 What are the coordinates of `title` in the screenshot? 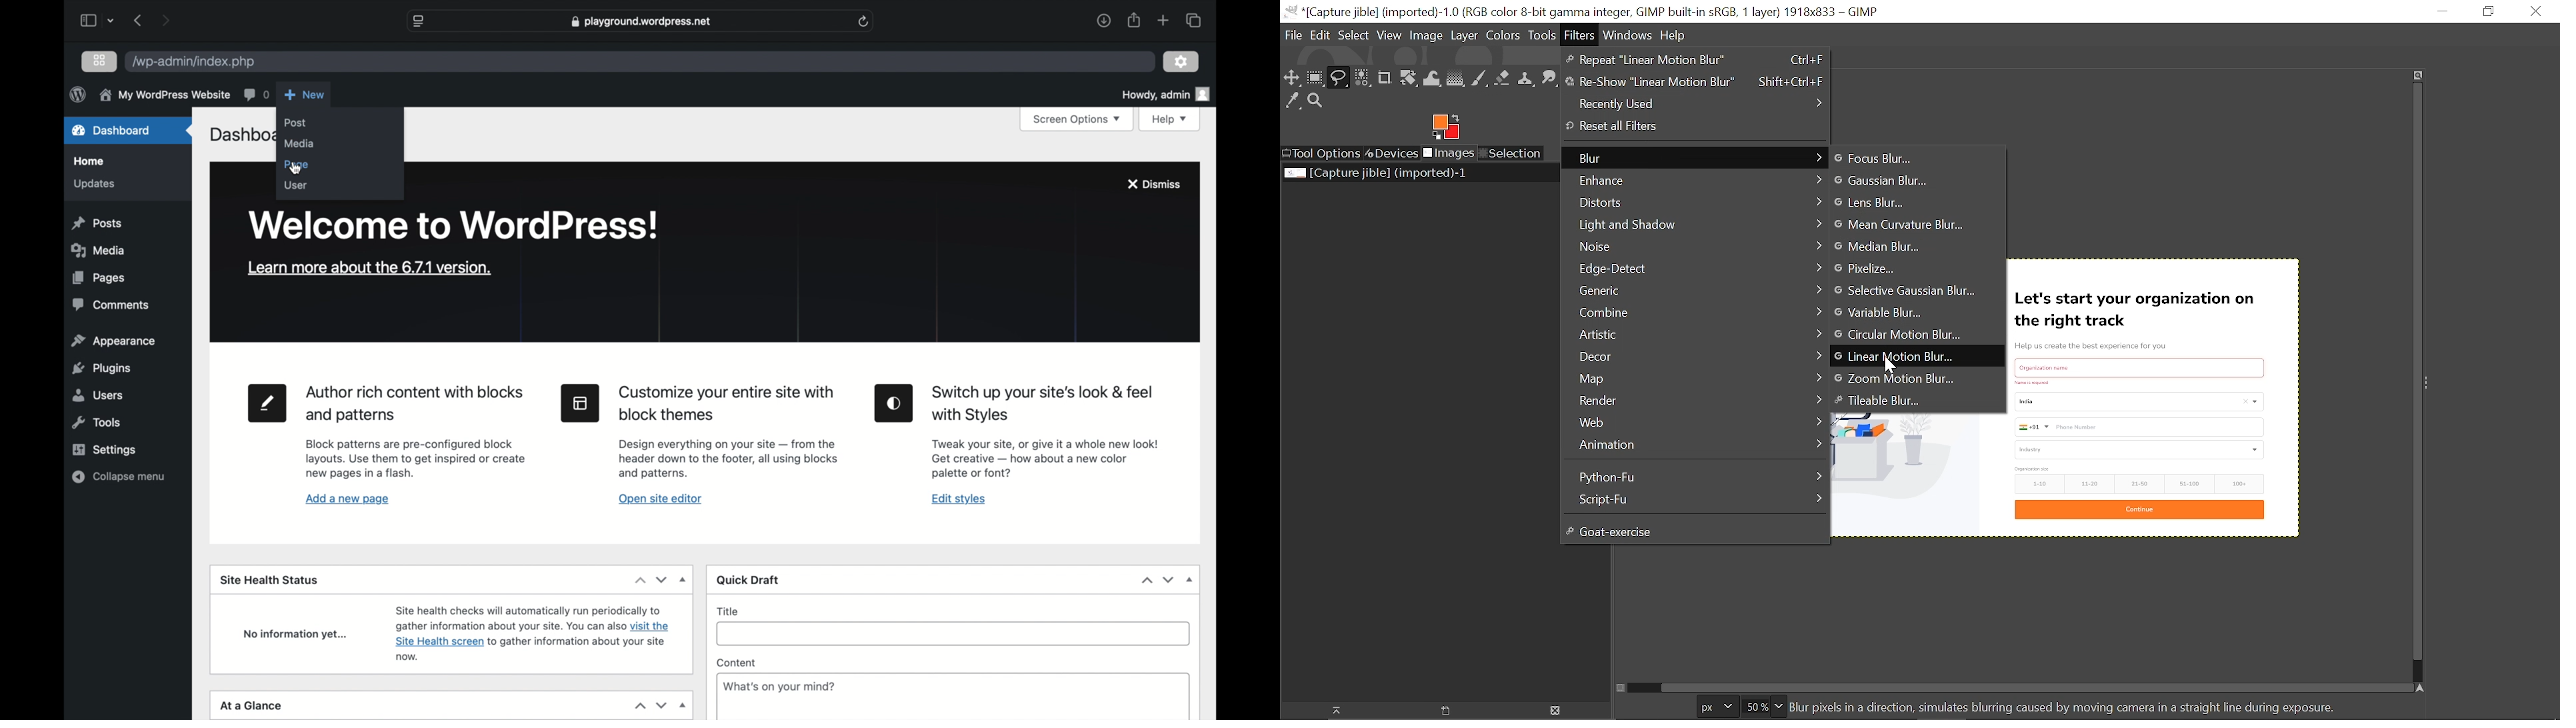 It's located at (730, 611).